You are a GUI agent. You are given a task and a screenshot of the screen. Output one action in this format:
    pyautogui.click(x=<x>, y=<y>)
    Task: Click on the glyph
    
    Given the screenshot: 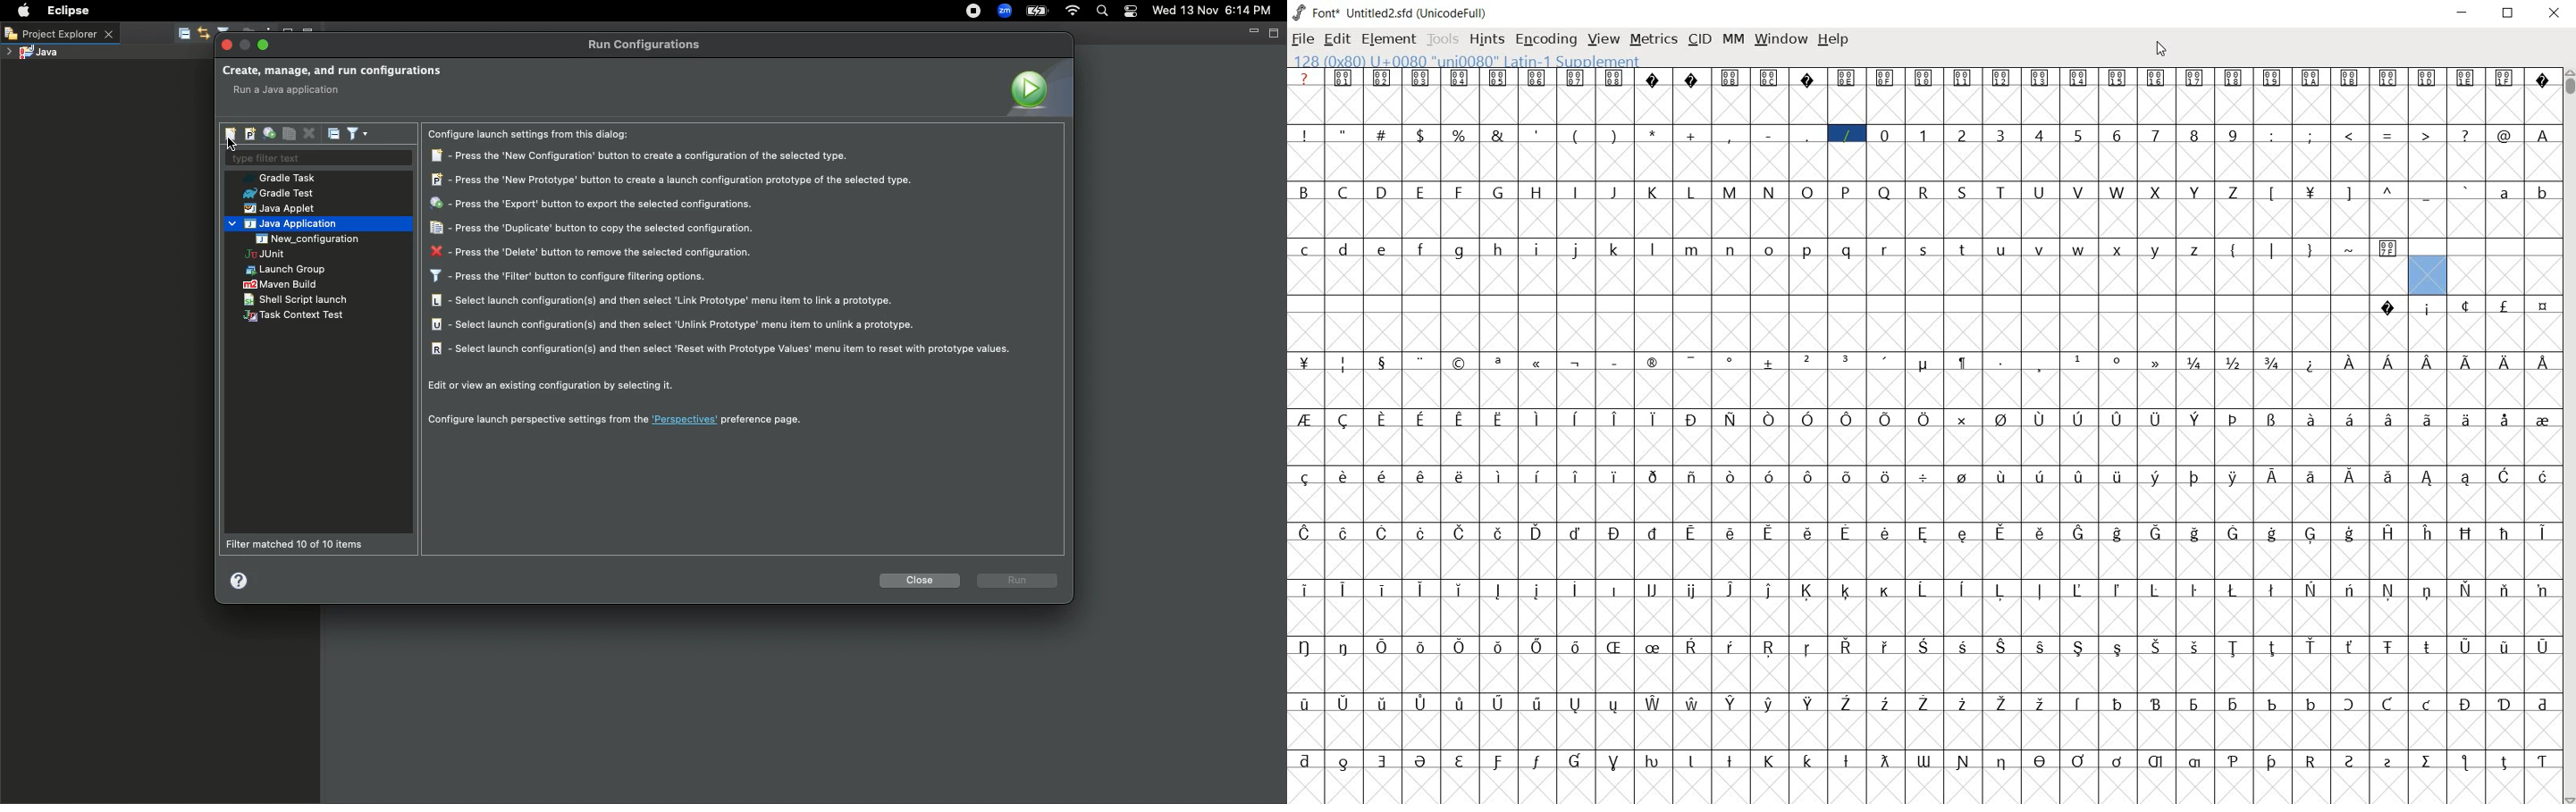 What is the action you would take?
    pyautogui.click(x=1342, y=250)
    